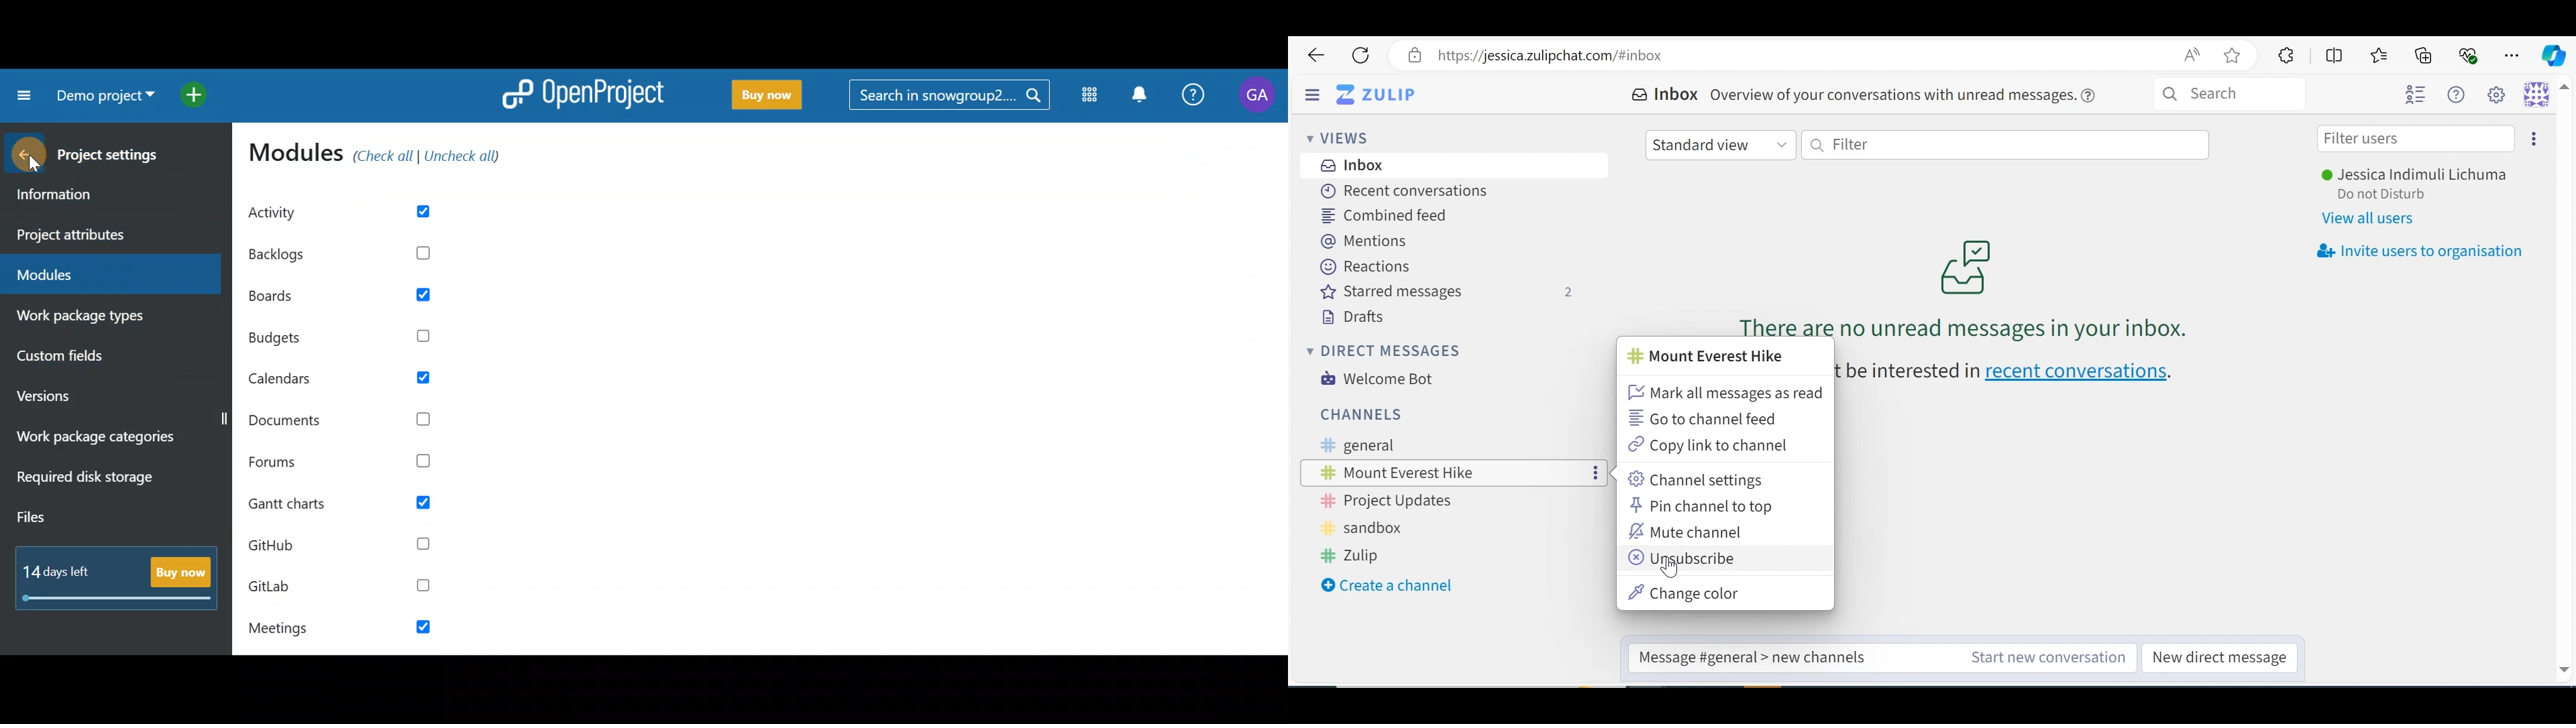 Image resolution: width=2576 pixels, height=728 pixels. Describe the element at coordinates (1361, 56) in the screenshot. I see `Reload` at that location.